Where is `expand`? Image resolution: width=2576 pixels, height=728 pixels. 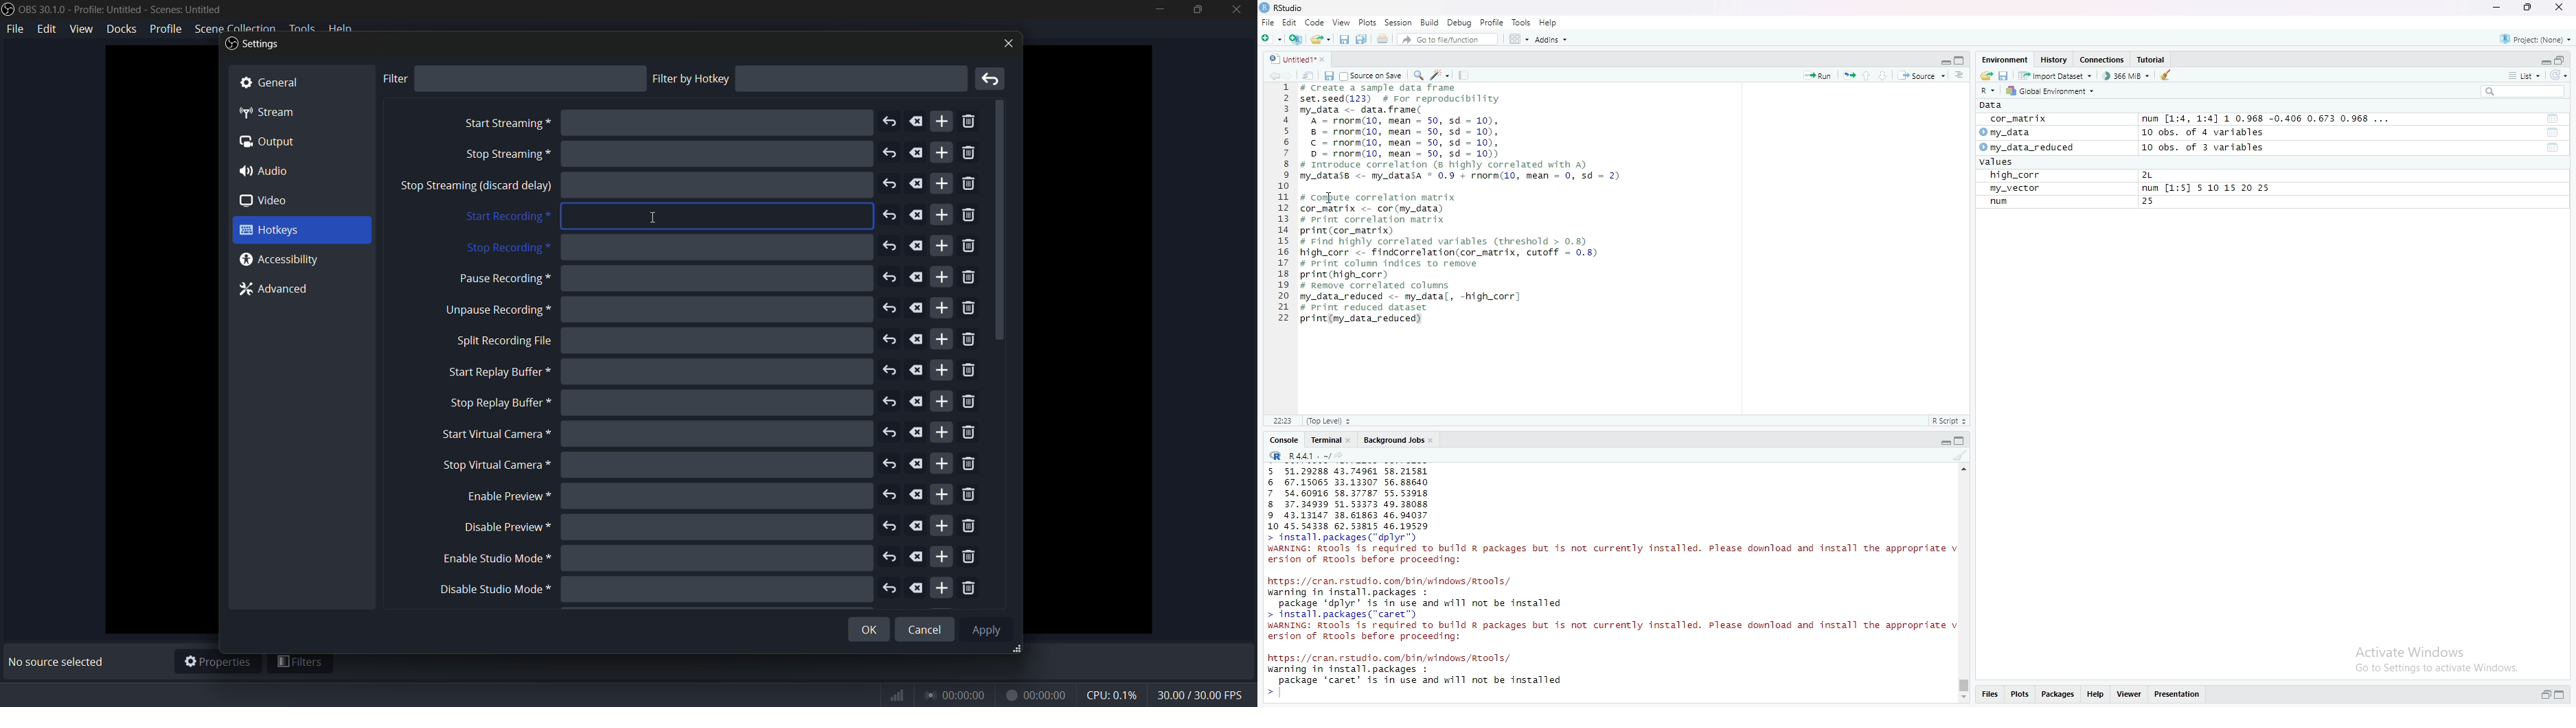 expand is located at coordinates (2560, 695).